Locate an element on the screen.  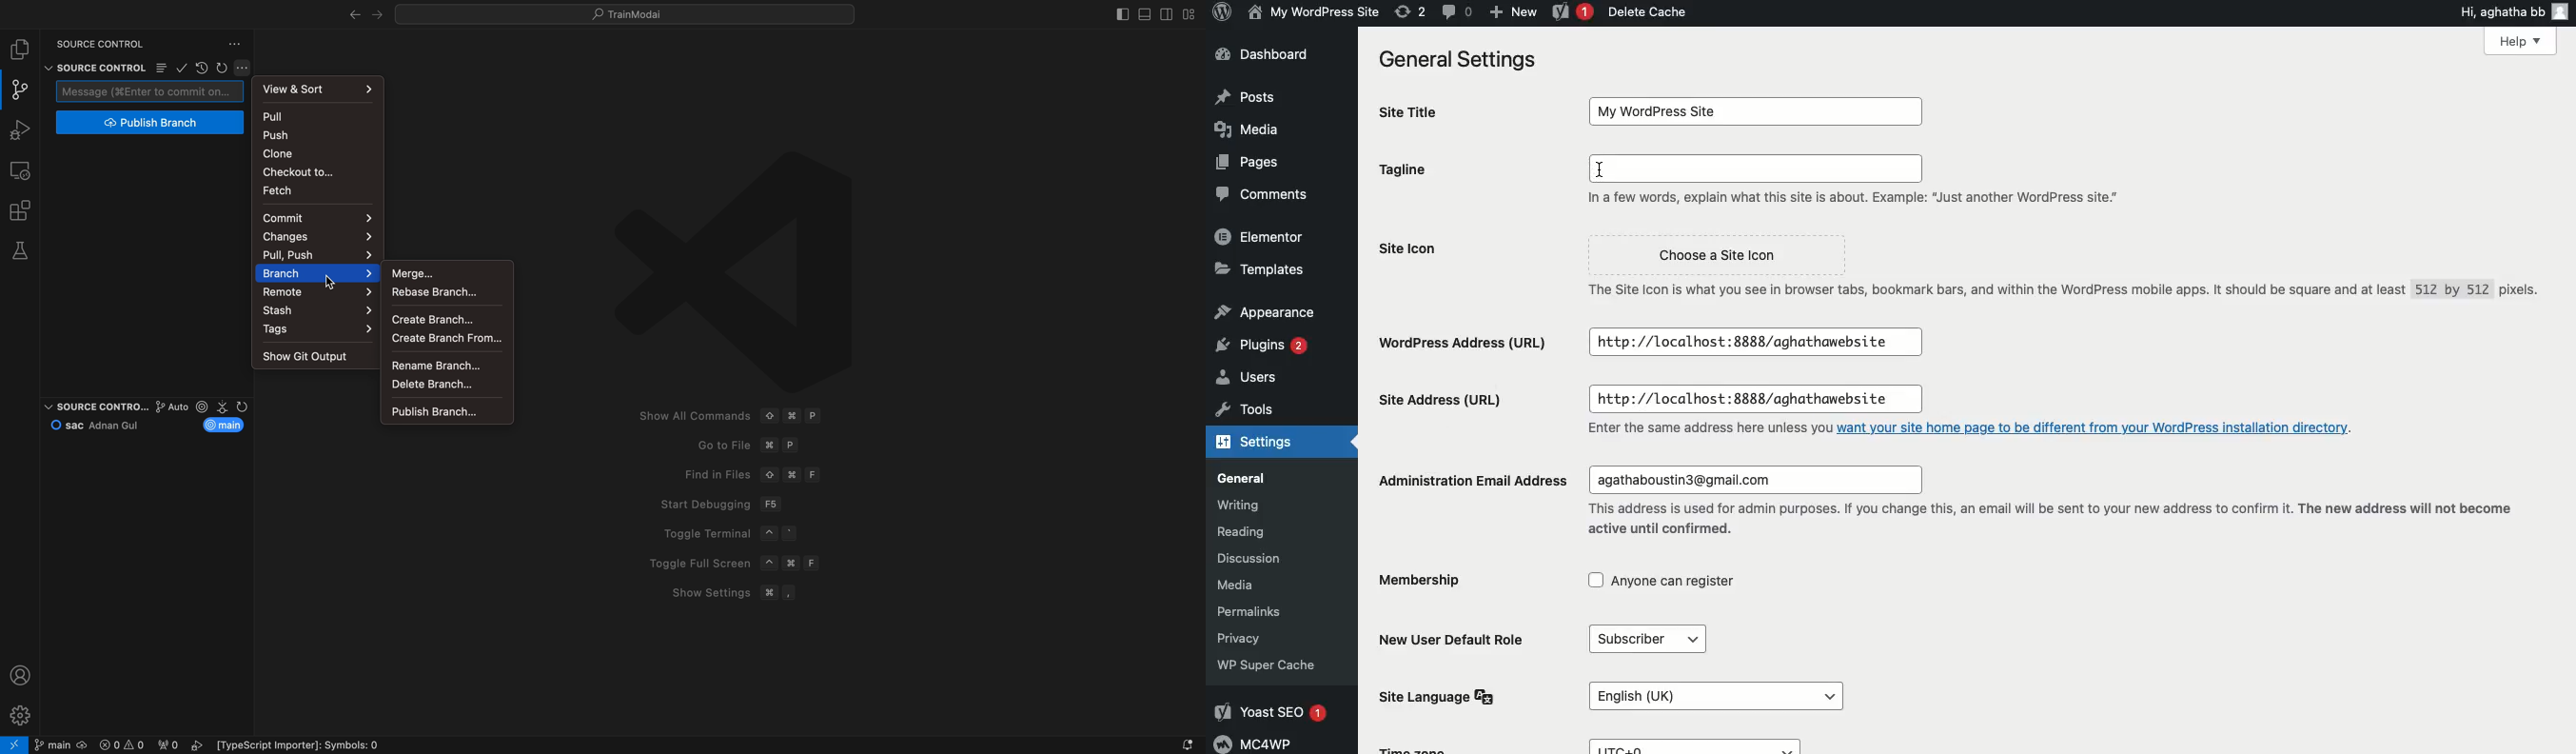
The Site Icon is what you see in browser tabs, bookmark bars, and within the WordPress mobile apps. It should be square and at least 512 by 512 pixels. is located at coordinates (2055, 288).